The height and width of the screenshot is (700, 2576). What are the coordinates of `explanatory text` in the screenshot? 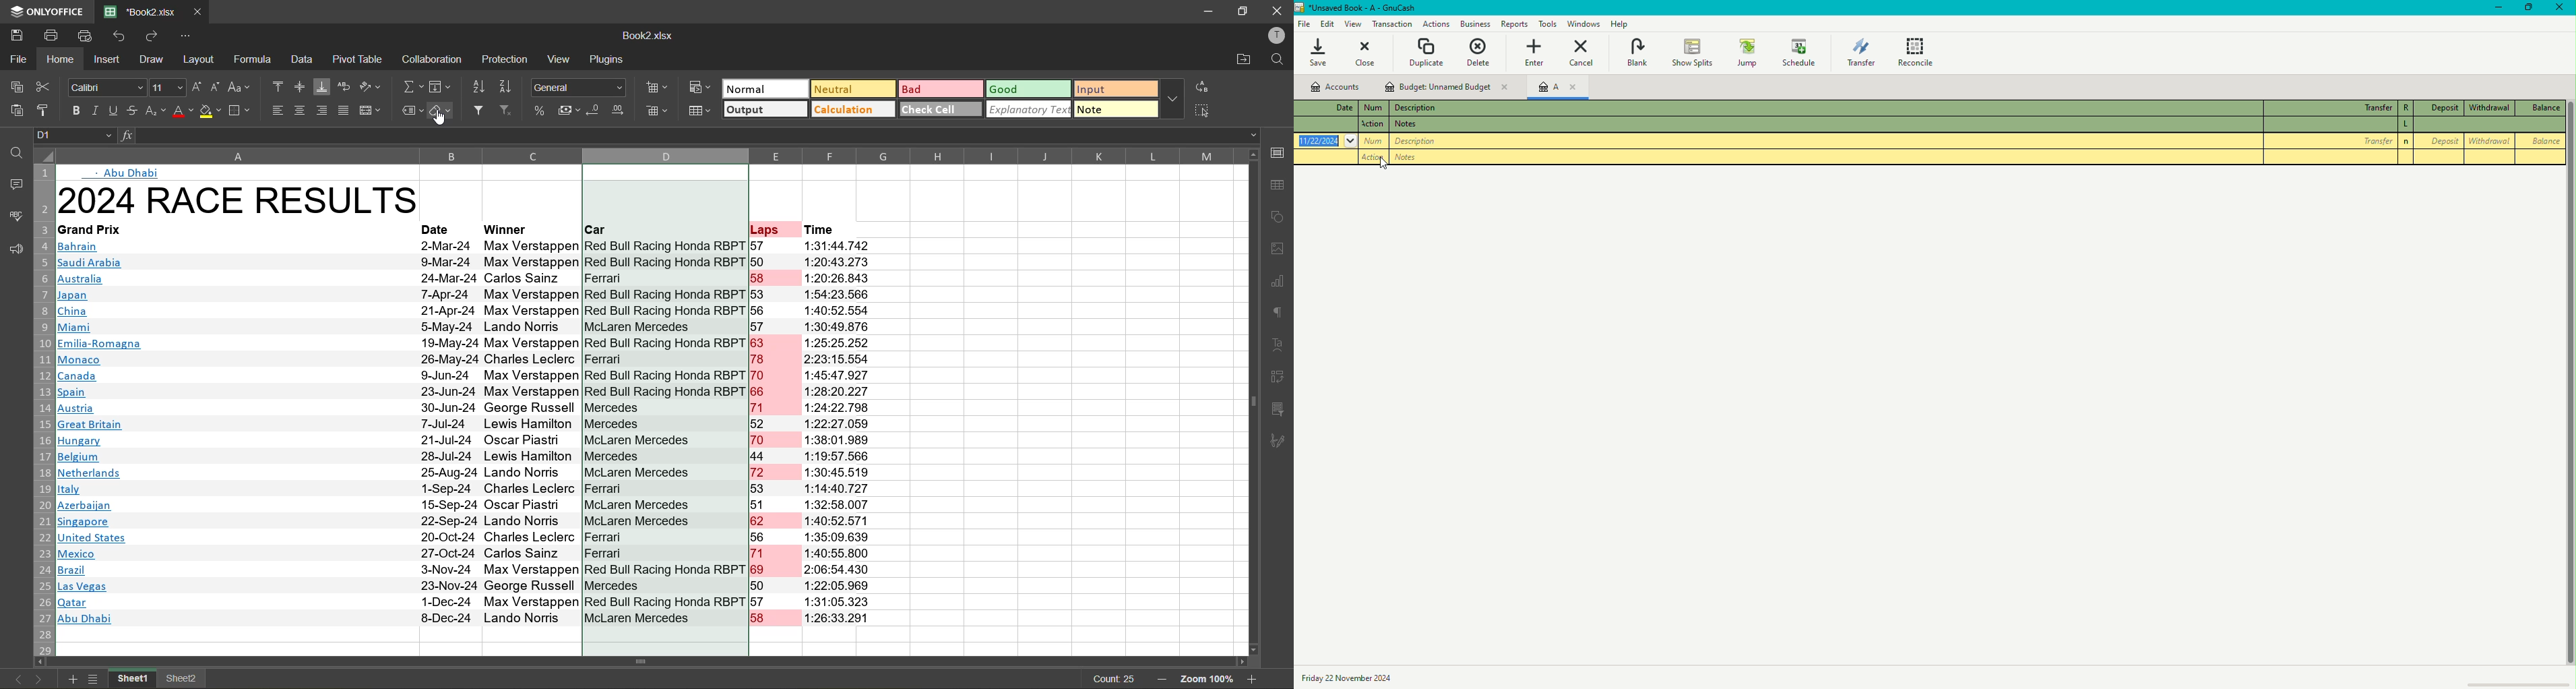 It's located at (1028, 109).